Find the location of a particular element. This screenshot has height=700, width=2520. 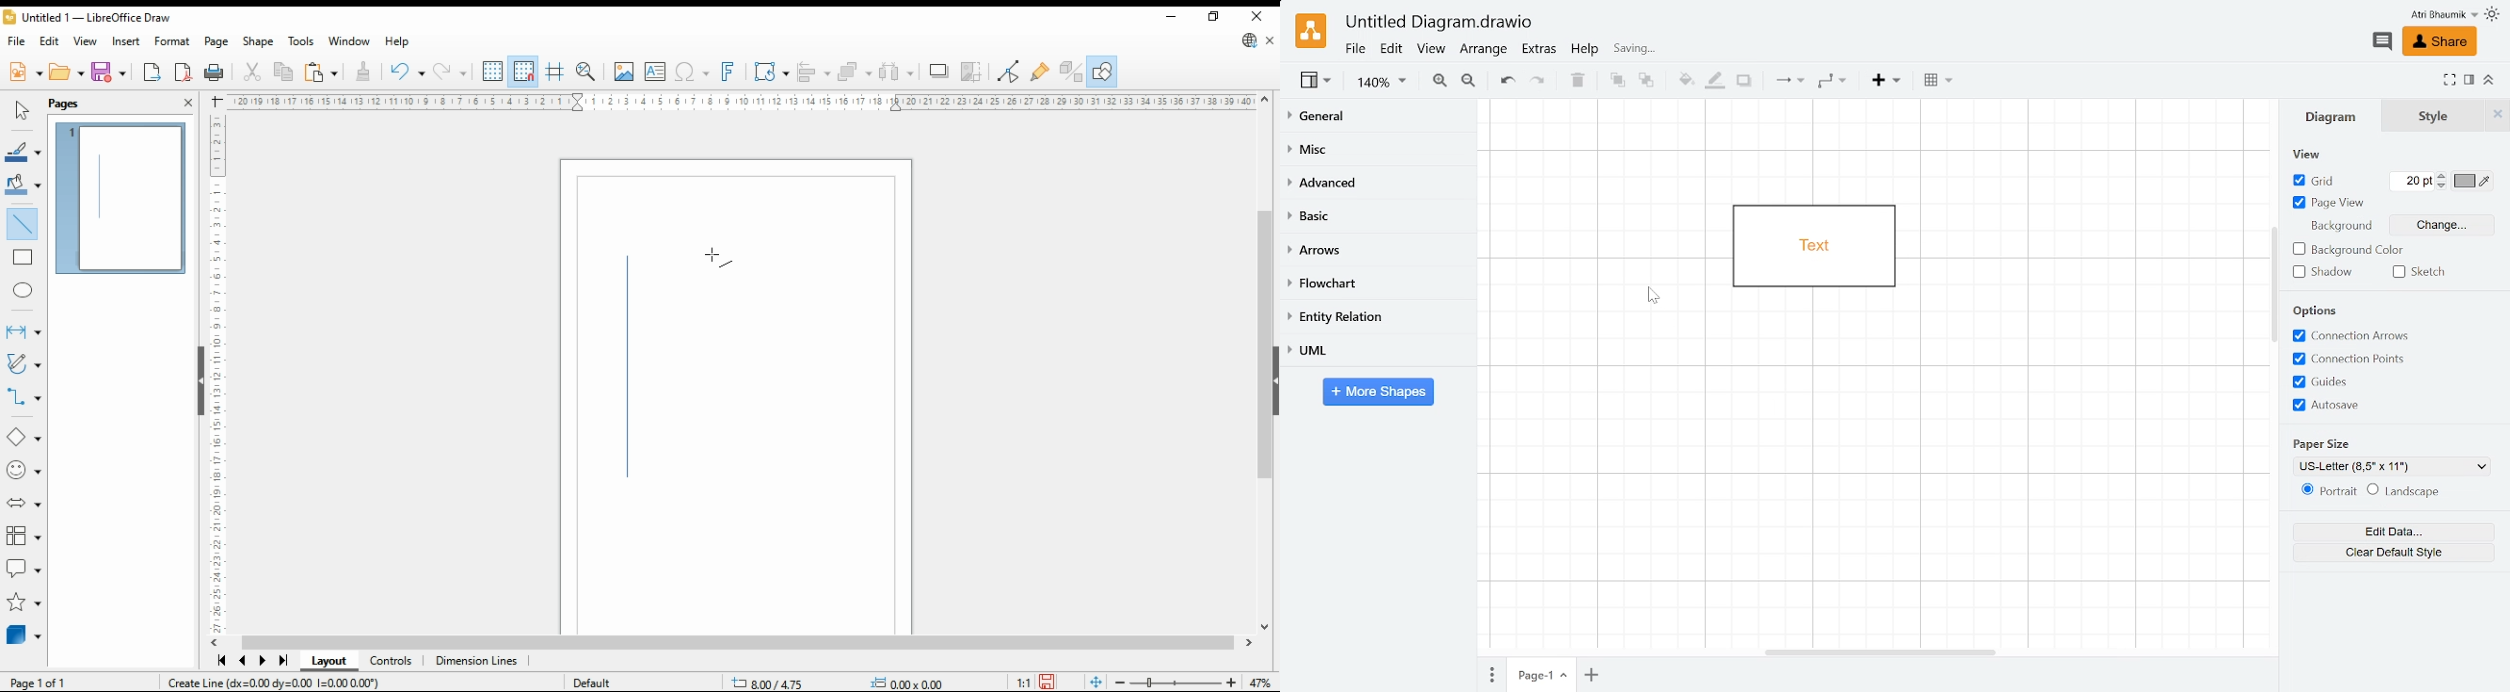

Current grid pt is located at coordinates (2408, 184).